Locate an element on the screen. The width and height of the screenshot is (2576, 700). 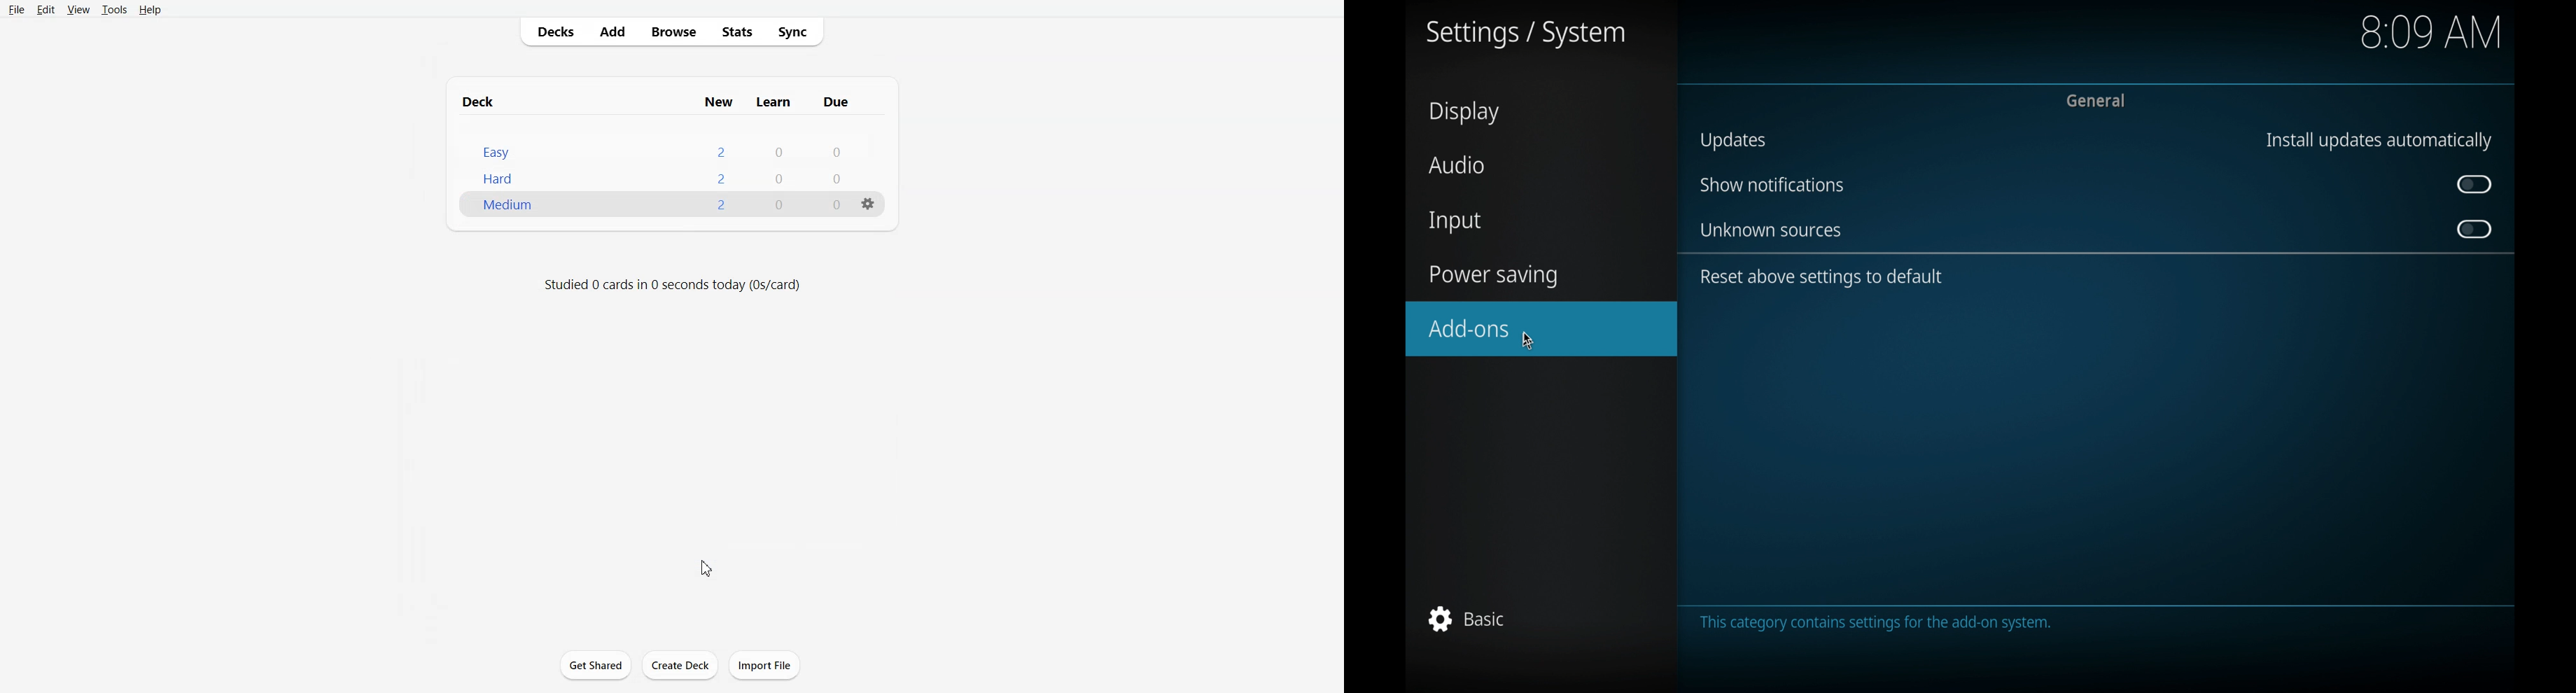
8.09 am is located at coordinates (2433, 31).